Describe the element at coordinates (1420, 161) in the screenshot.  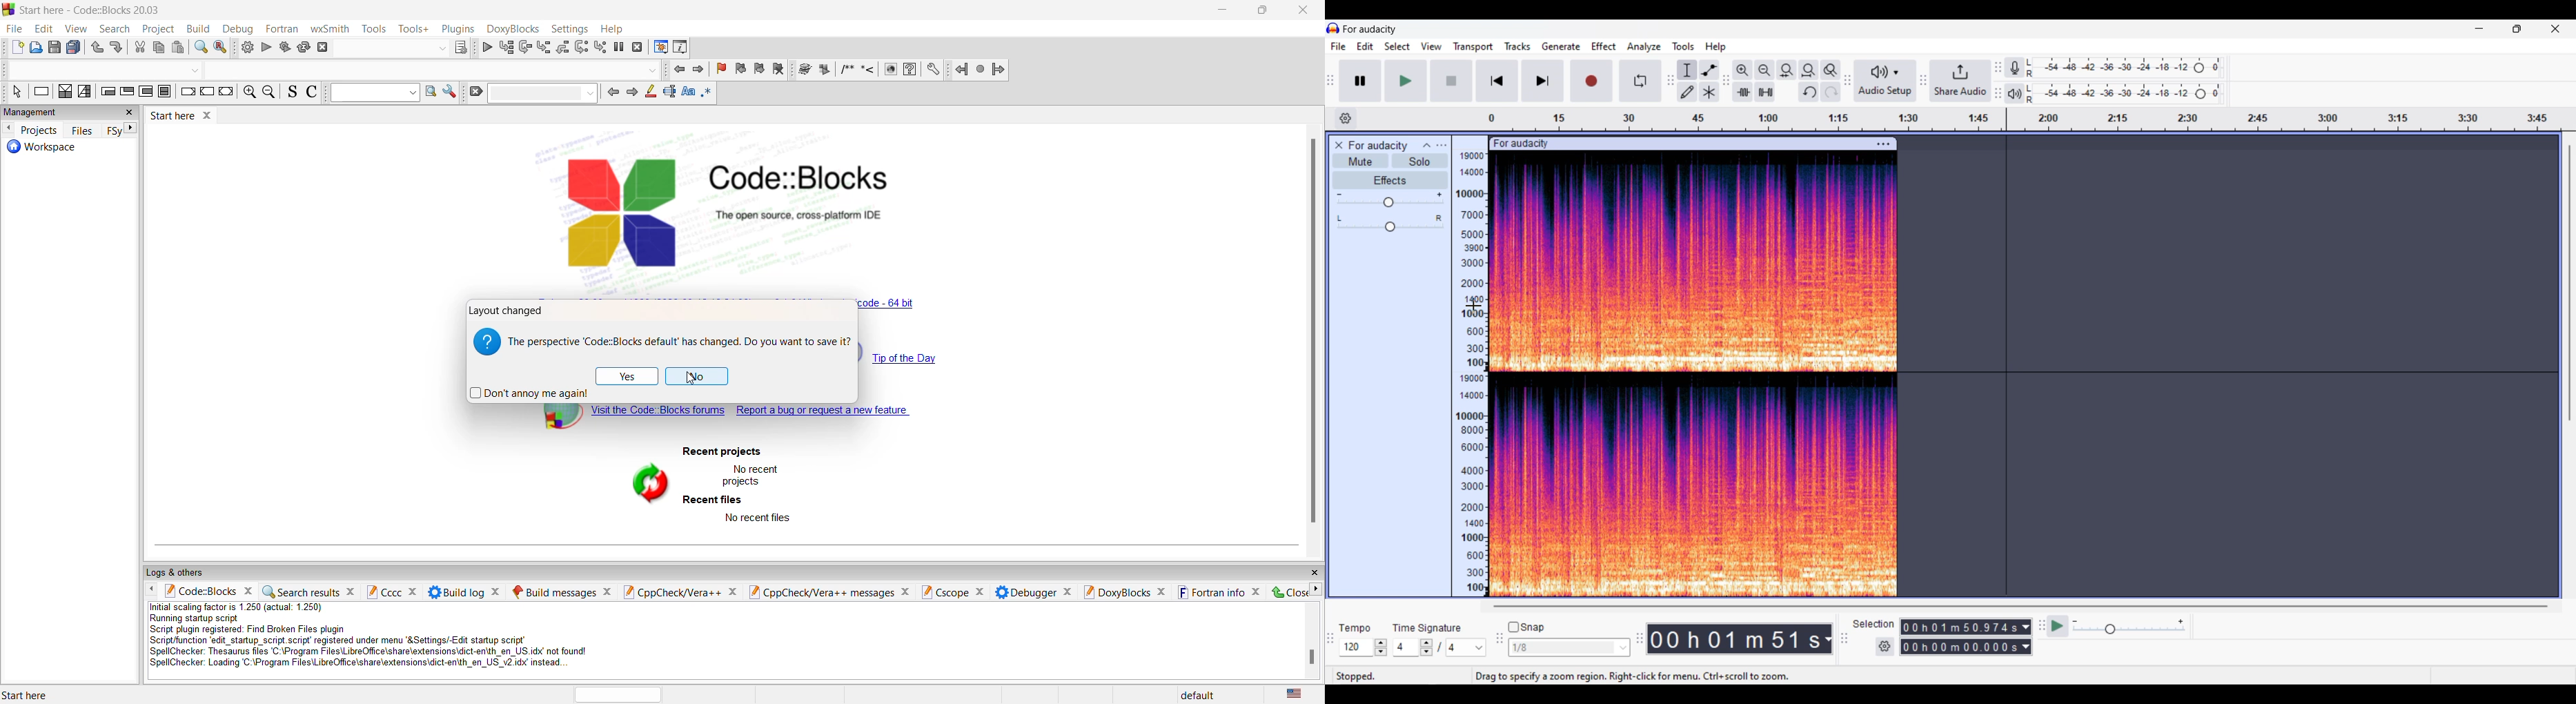
I see `Solo` at that location.